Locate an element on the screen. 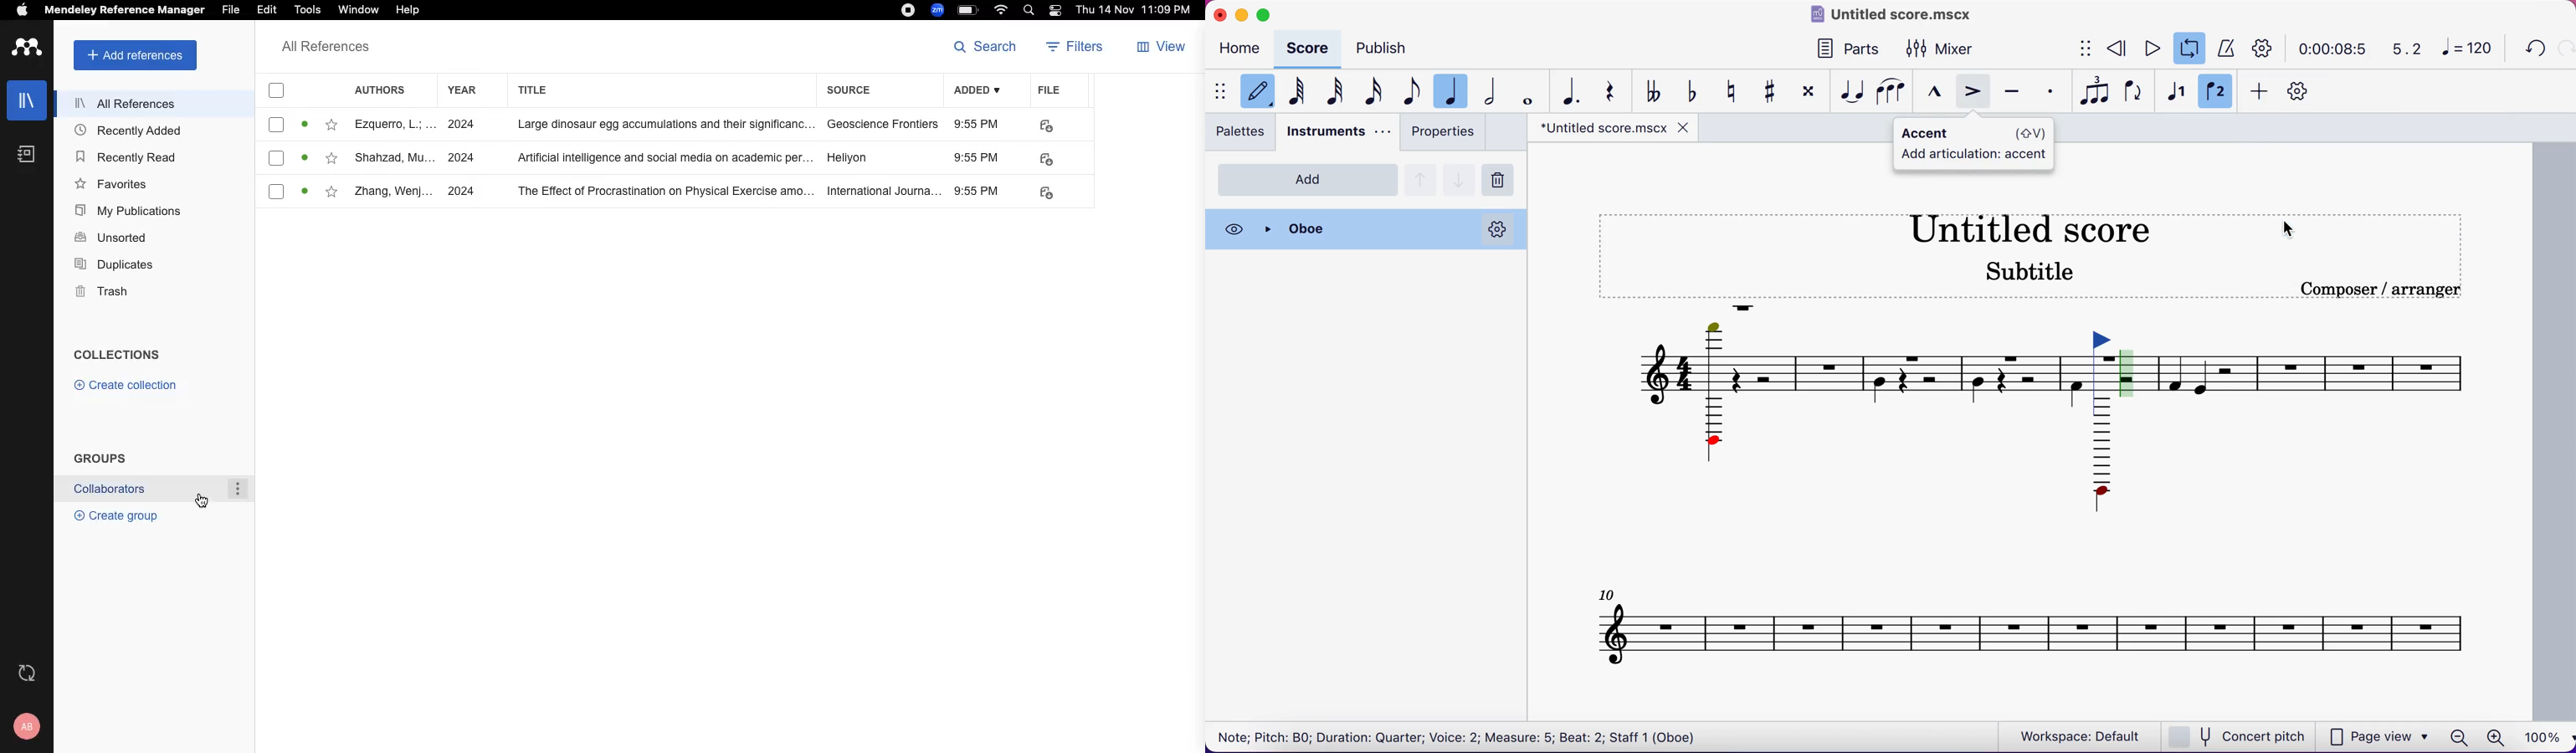 This screenshot has width=2576, height=756. GROUPS is located at coordinates (100, 457).